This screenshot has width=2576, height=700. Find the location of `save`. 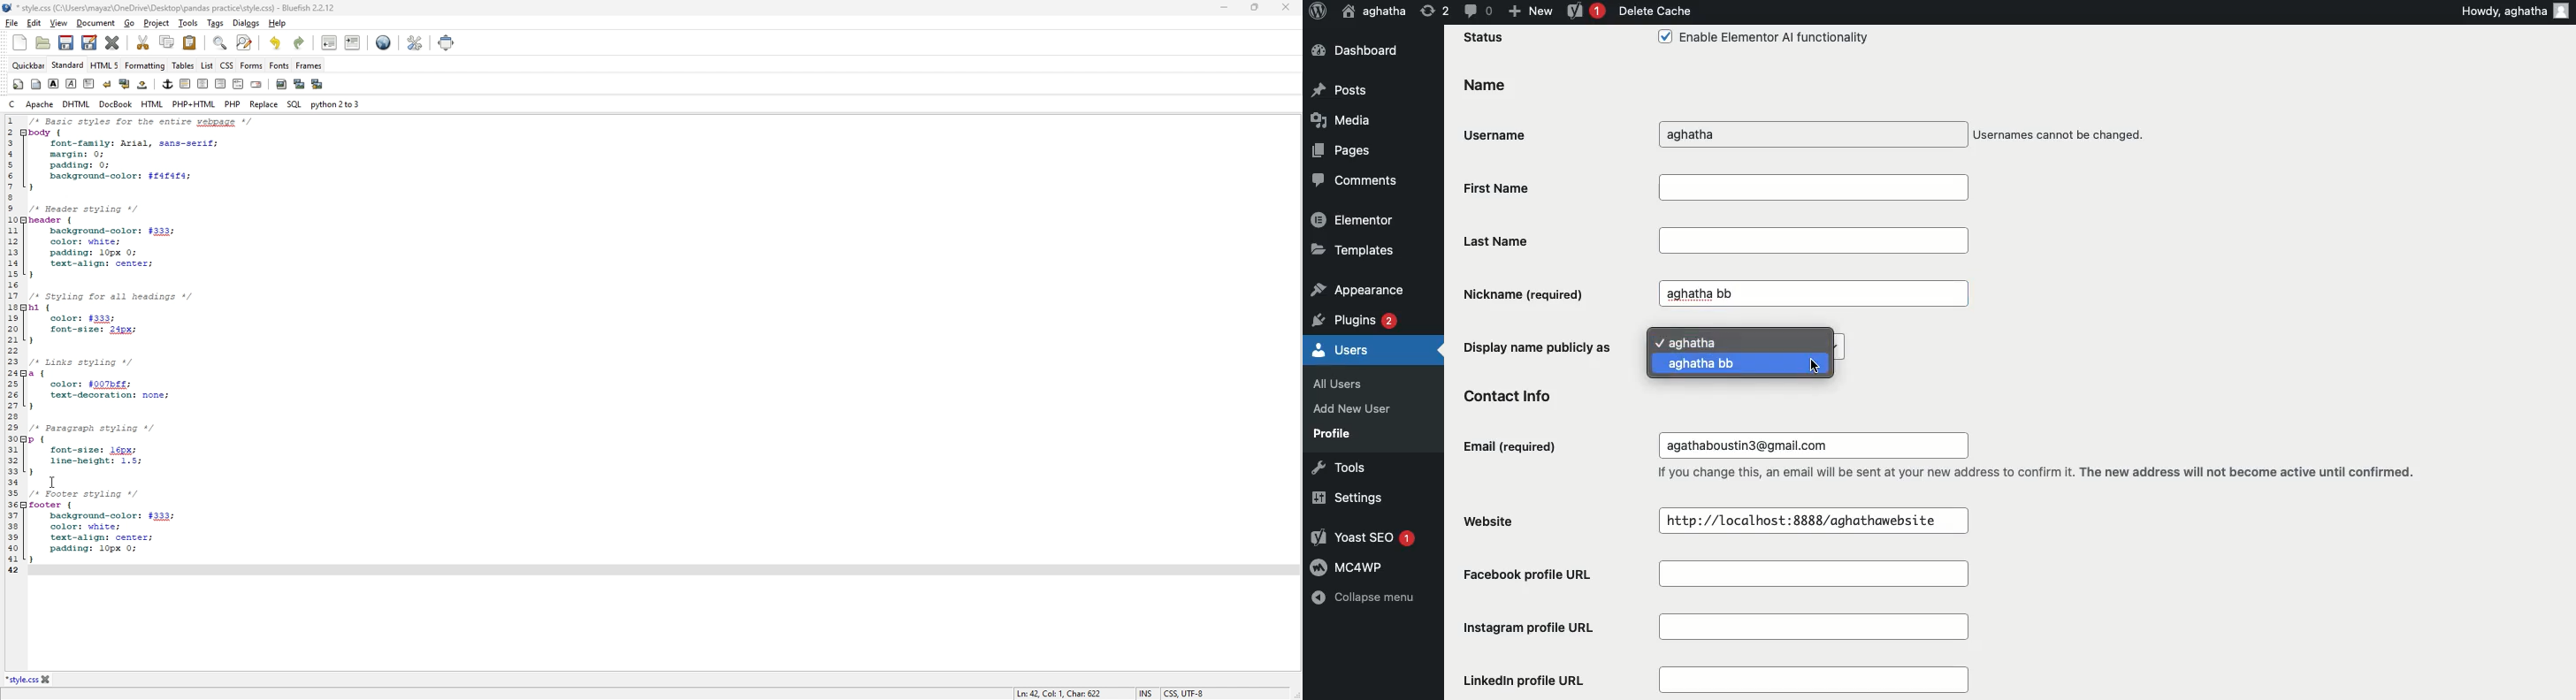

save is located at coordinates (66, 43).